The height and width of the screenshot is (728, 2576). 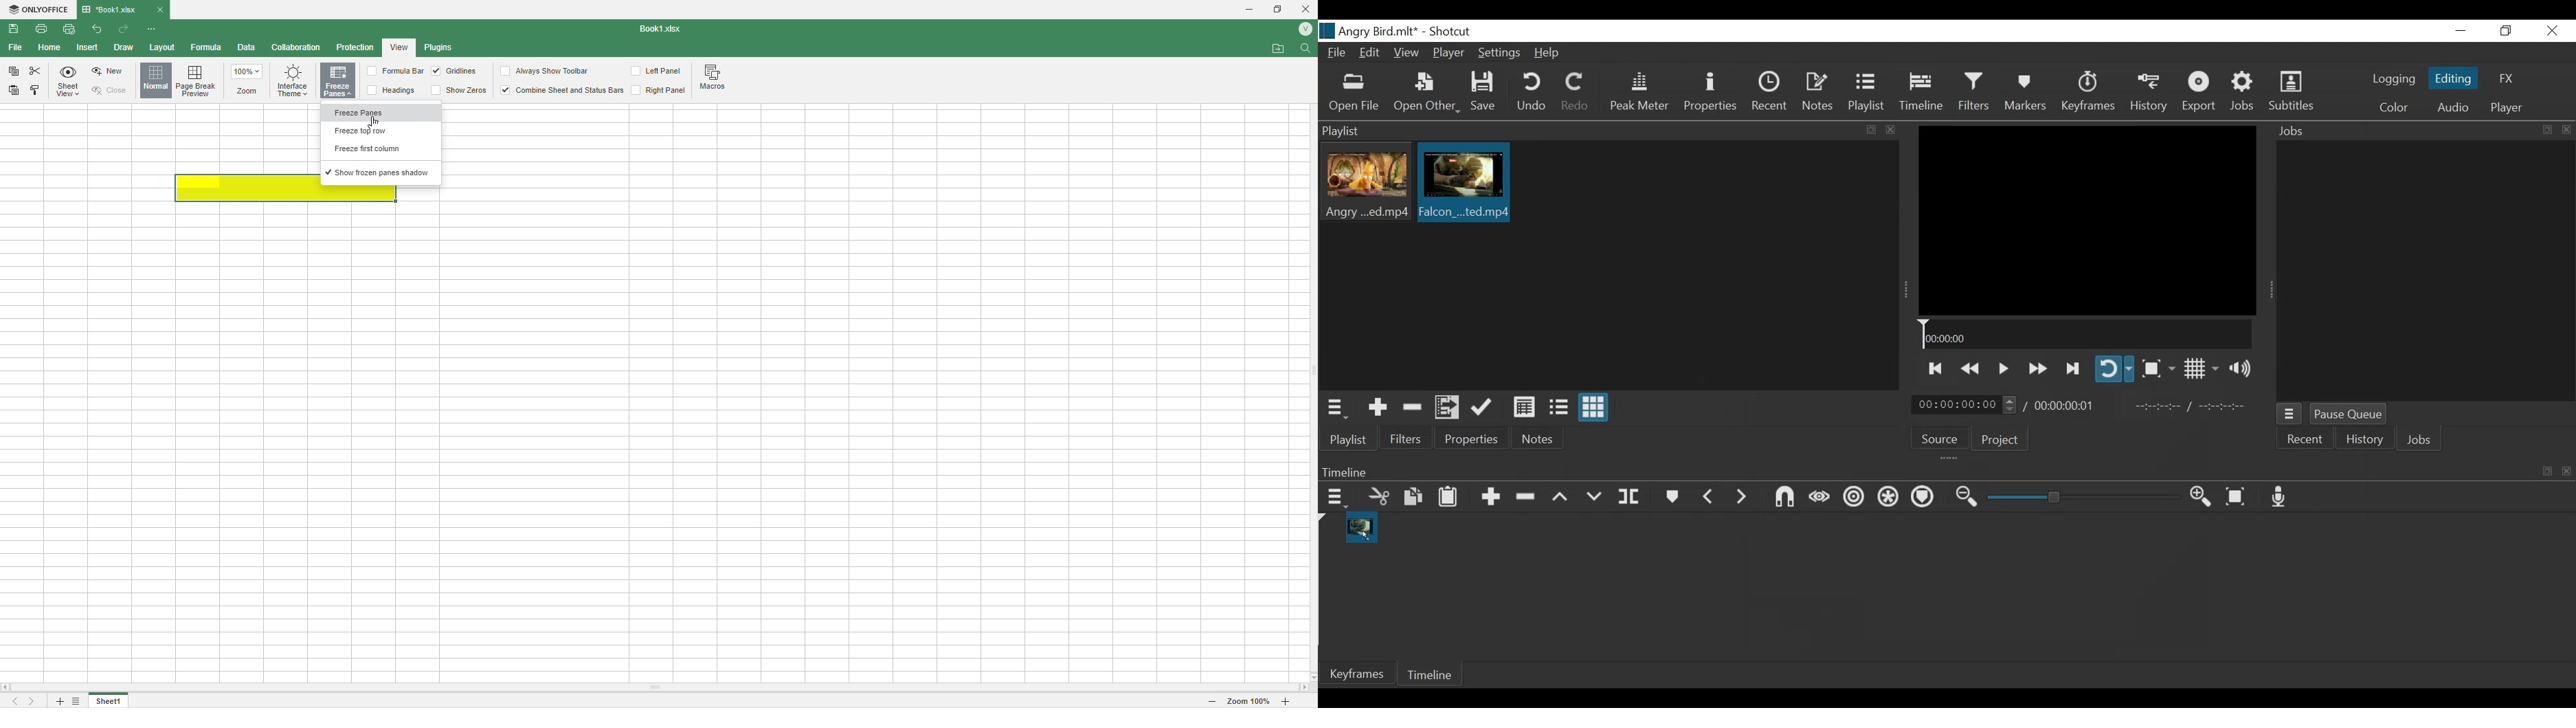 What do you see at coordinates (36, 92) in the screenshot?
I see `Copy Style` at bounding box center [36, 92].